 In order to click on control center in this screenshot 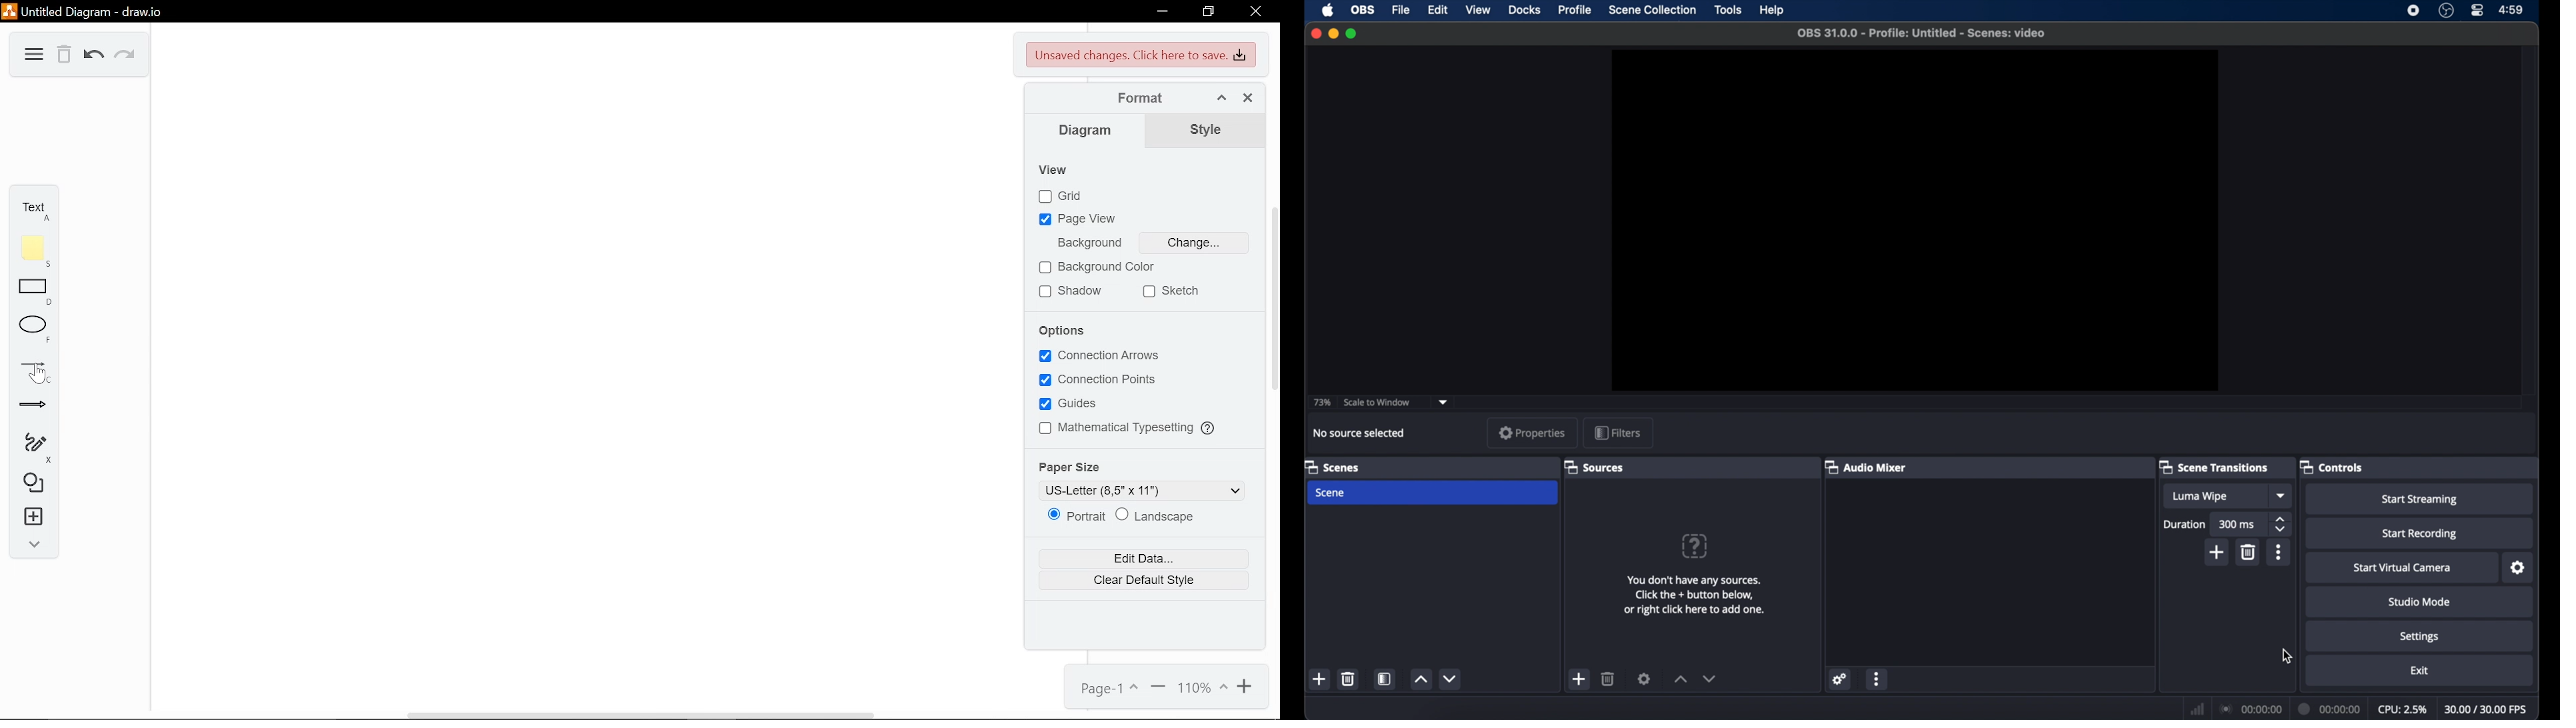, I will do `click(2476, 10)`.